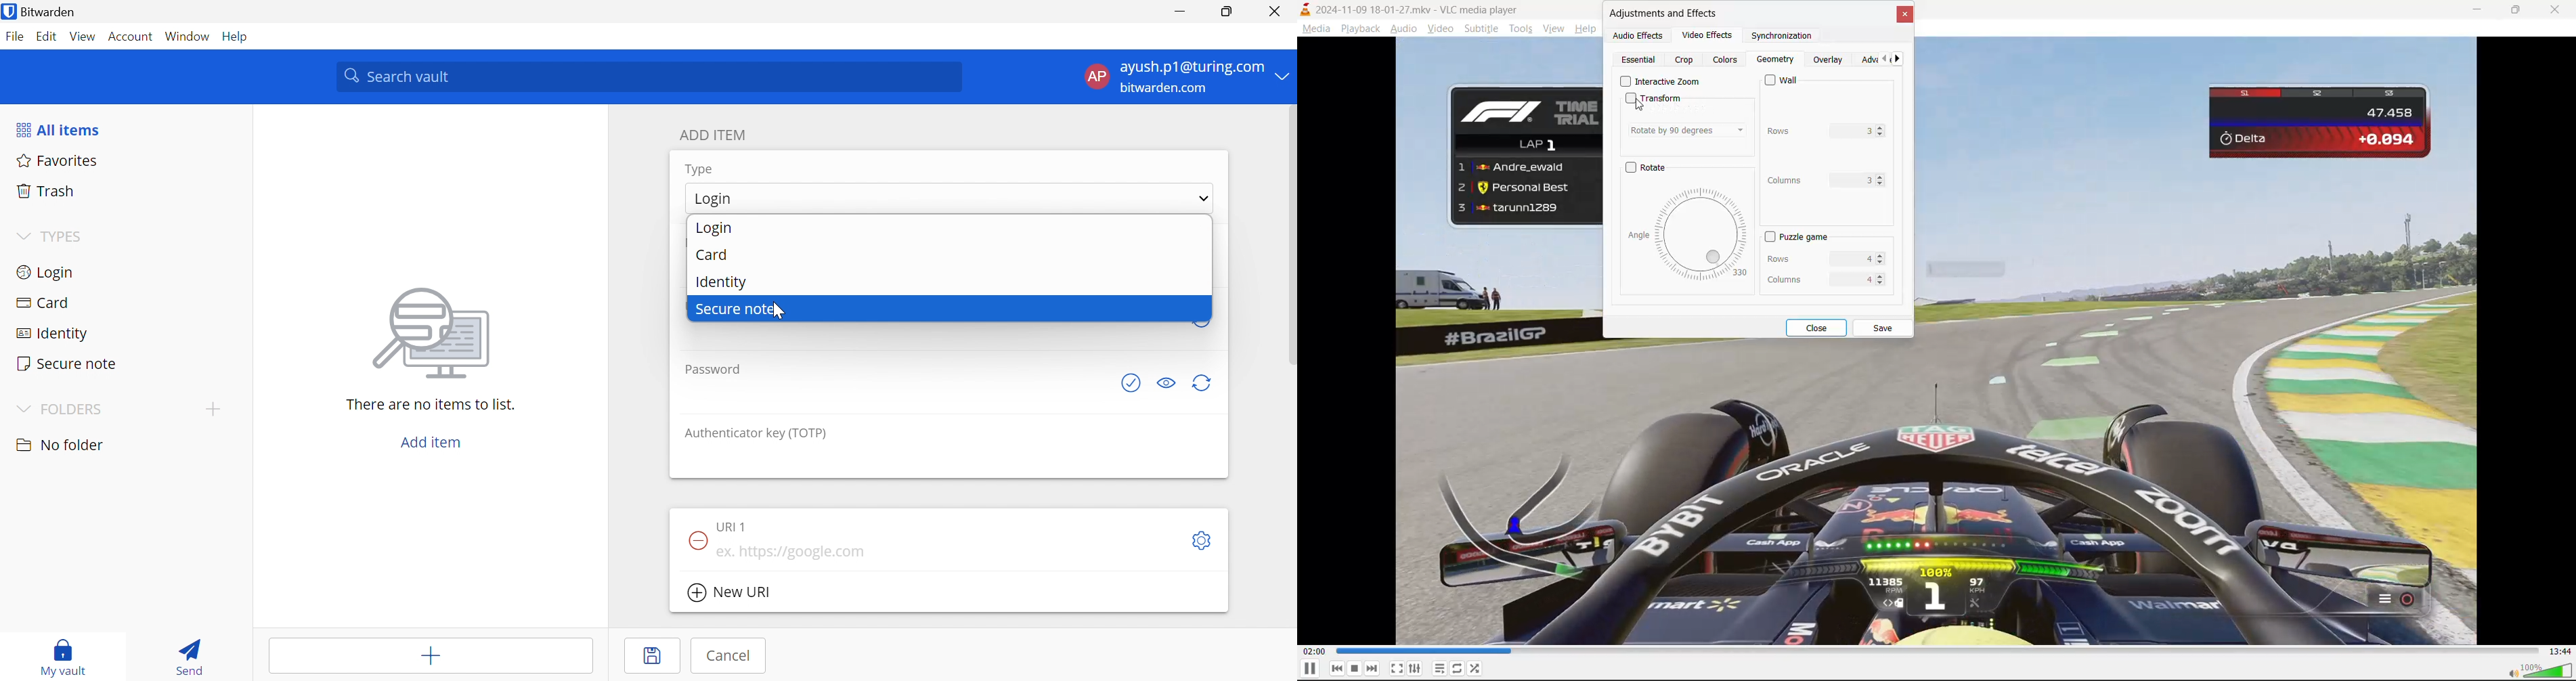  I want to click on Trash, so click(46, 192).